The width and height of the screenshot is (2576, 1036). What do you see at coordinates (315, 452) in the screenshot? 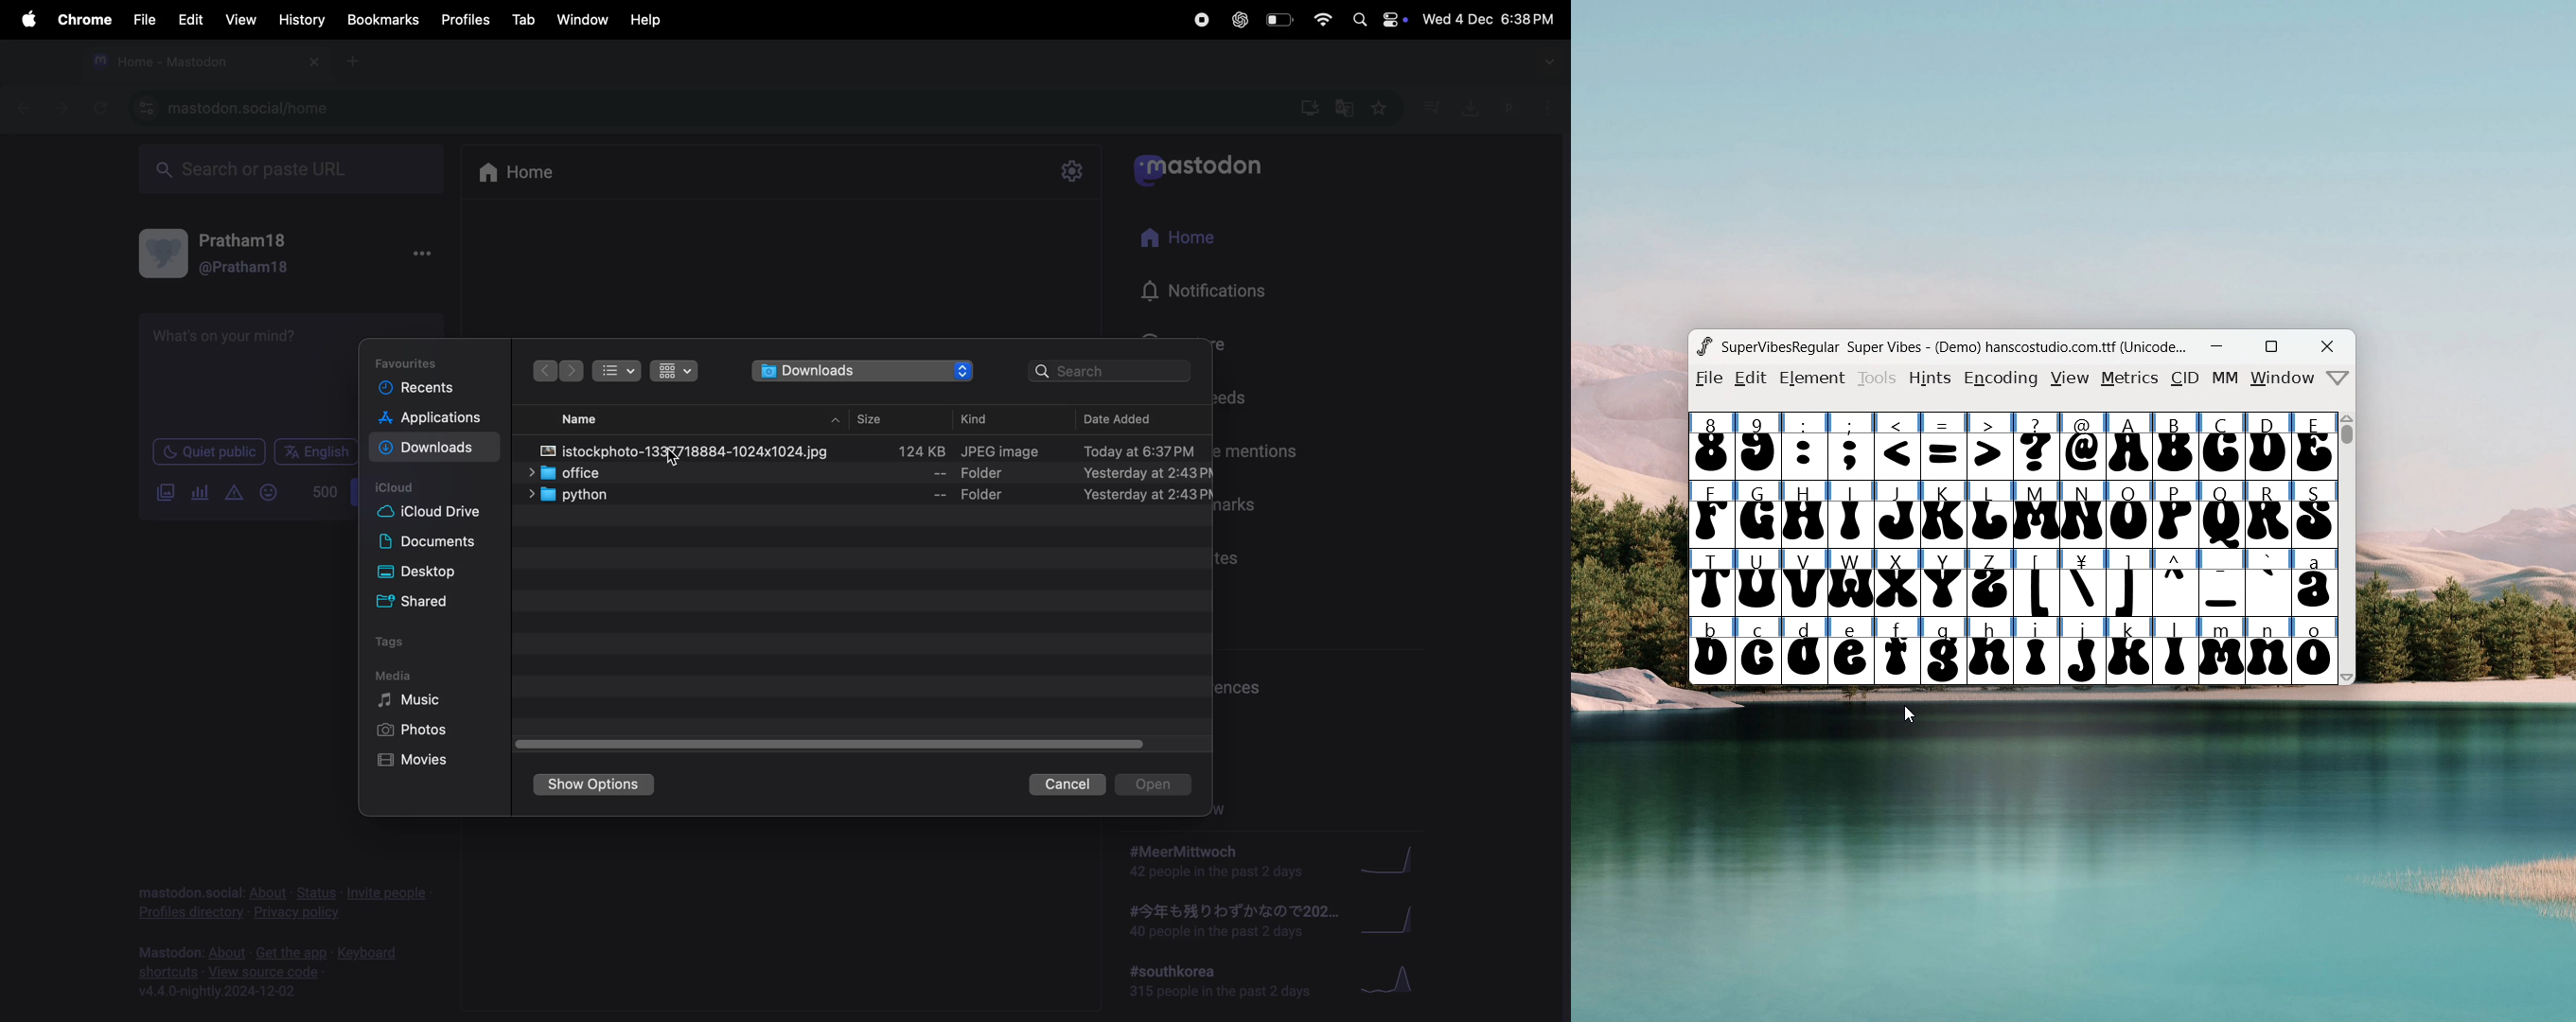
I see `English` at bounding box center [315, 452].